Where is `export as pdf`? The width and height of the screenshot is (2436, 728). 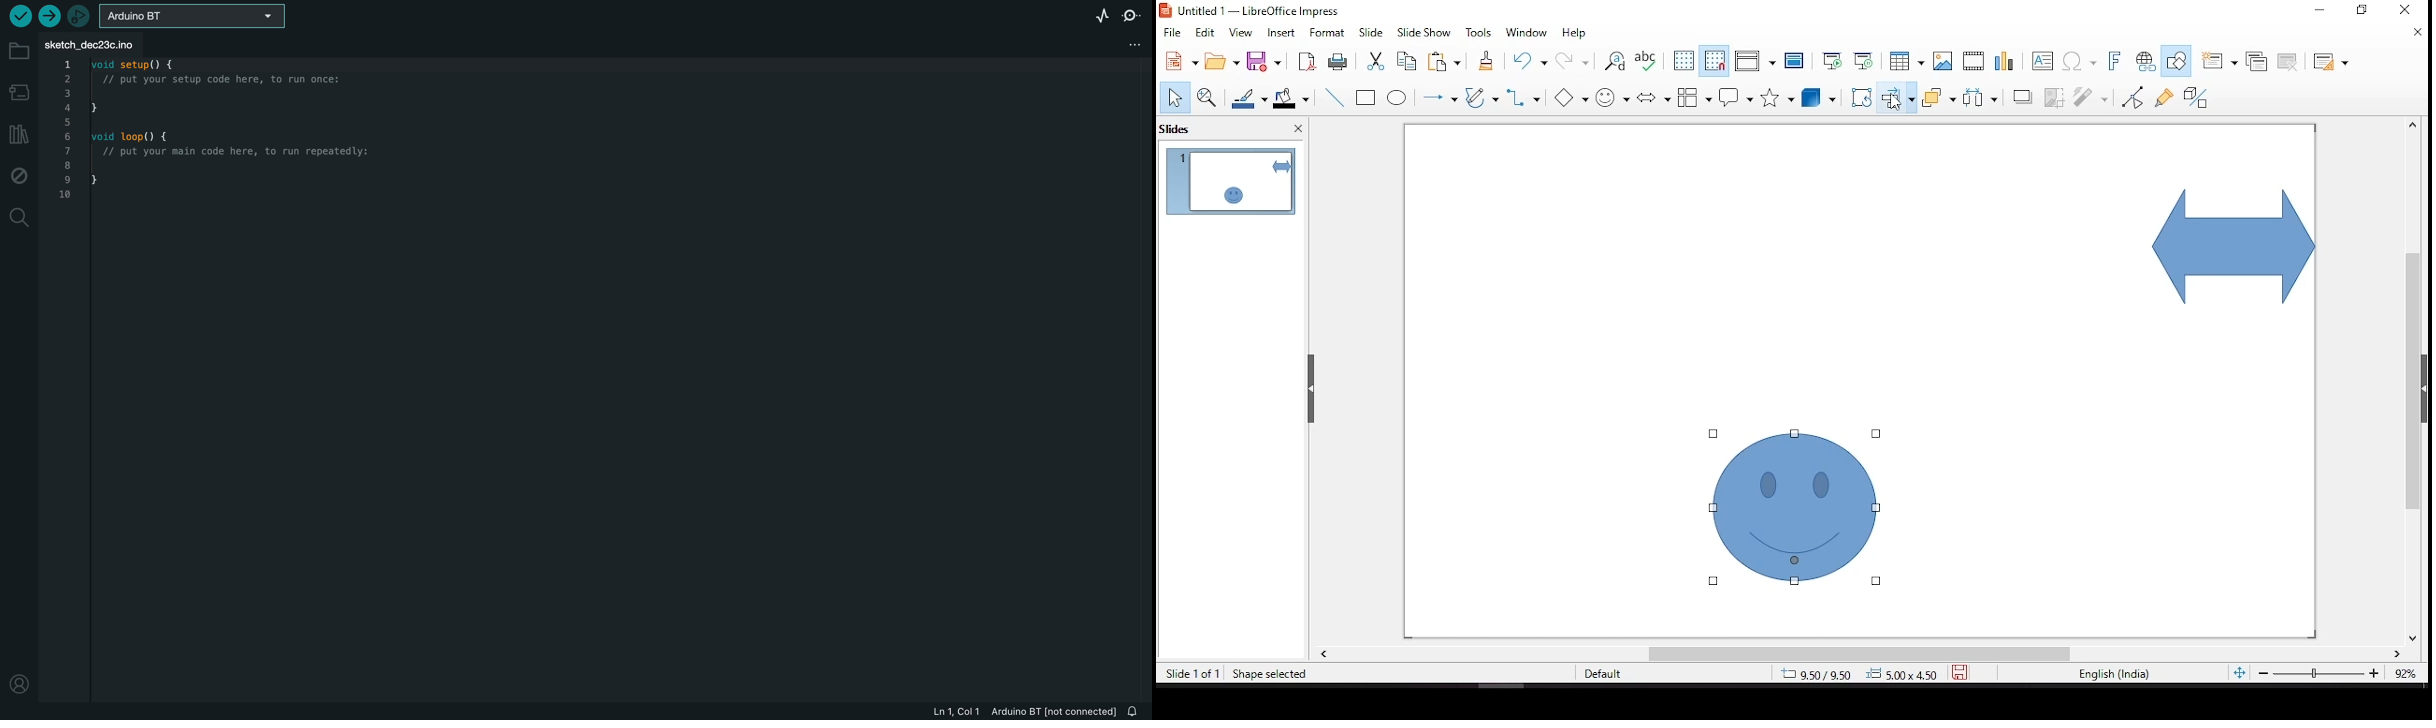
export as pdf is located at coordinates (1306, 62).